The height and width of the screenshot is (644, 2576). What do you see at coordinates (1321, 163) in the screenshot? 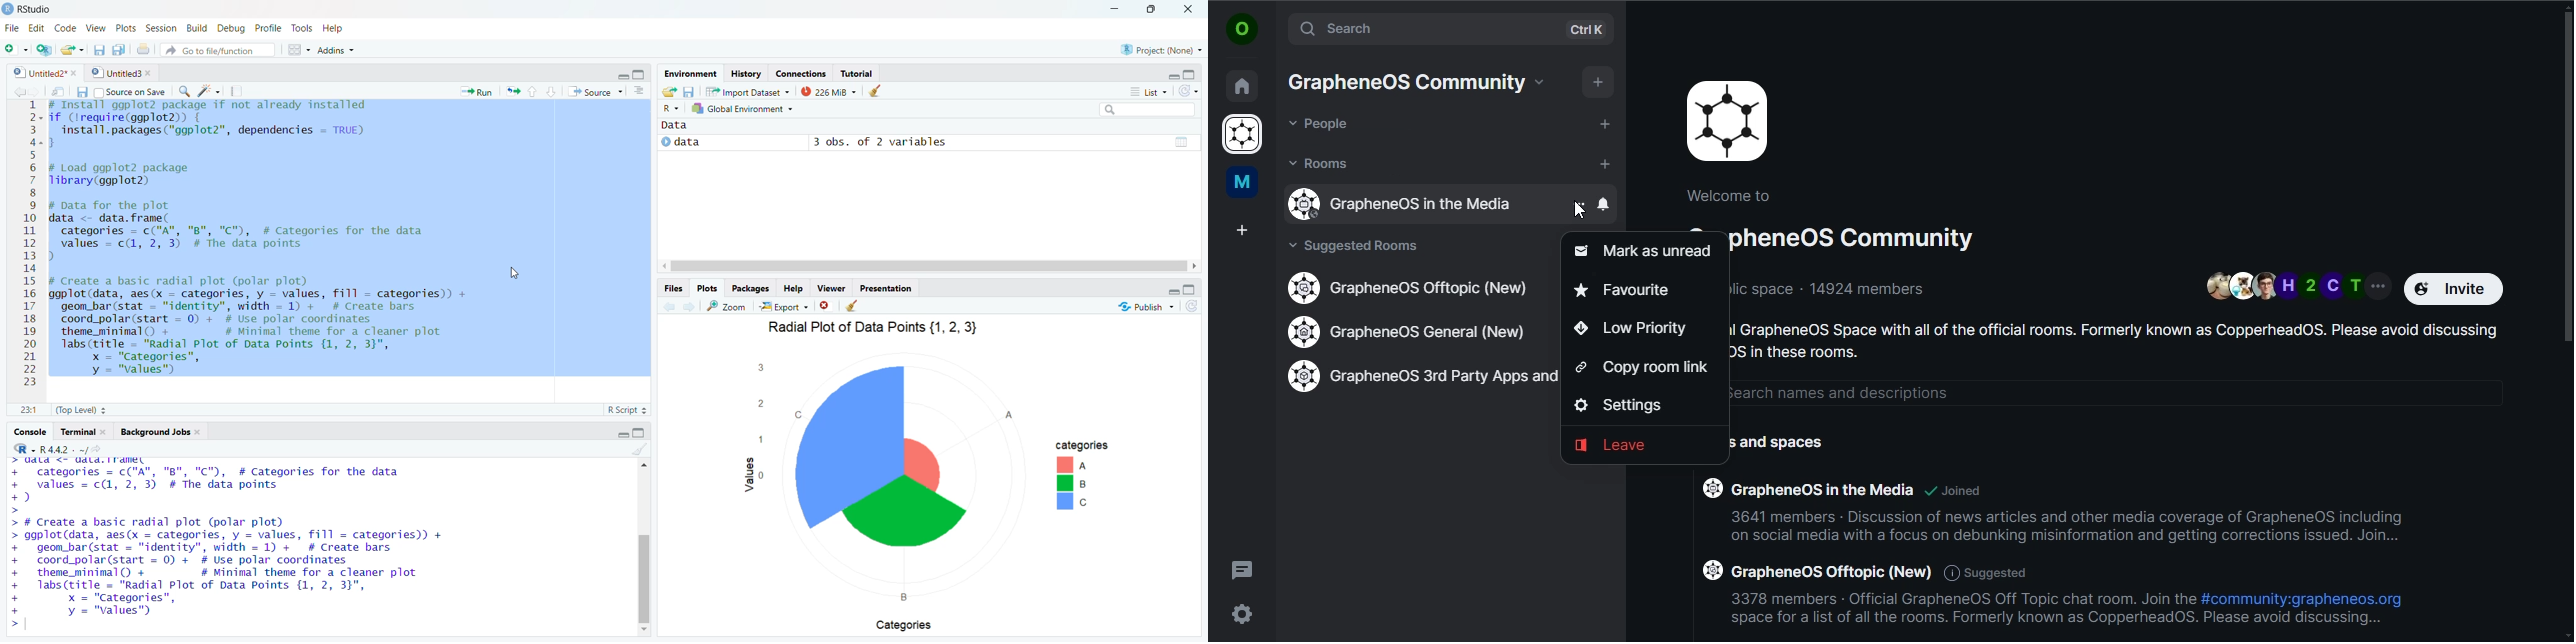
I see `rooms` at bounding box center [1321, 163].